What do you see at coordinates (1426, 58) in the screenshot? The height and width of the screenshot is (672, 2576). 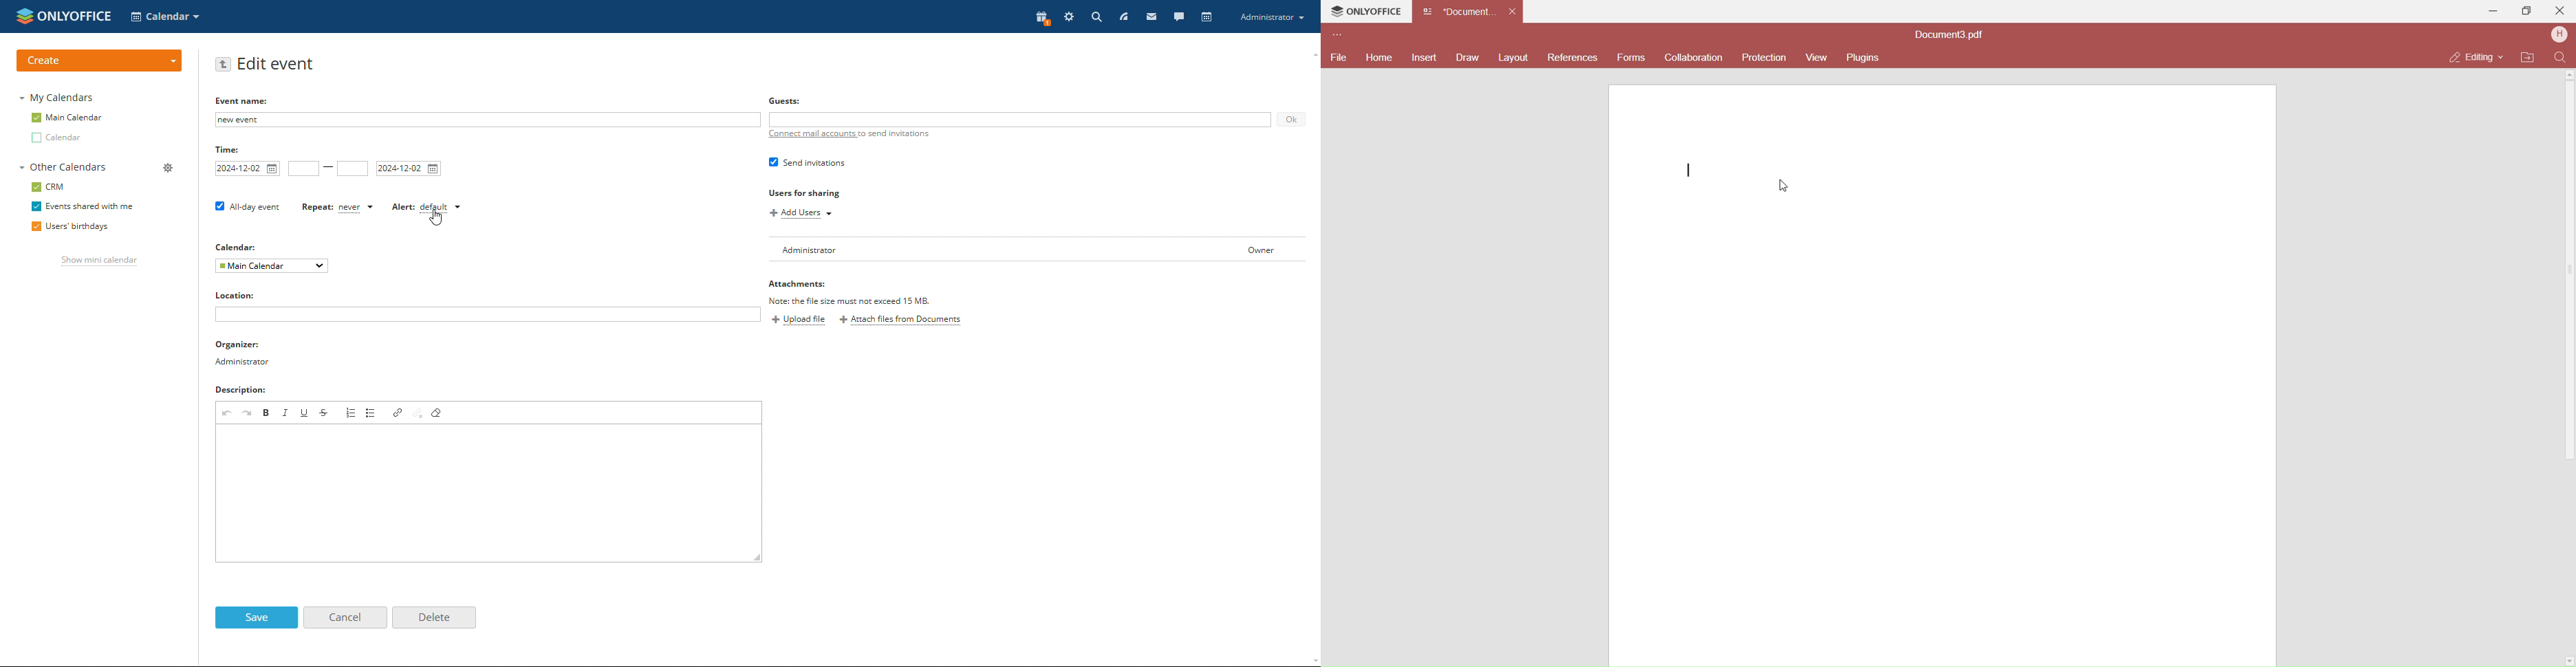 I see `Insert` at bounding box center [1426, 58].